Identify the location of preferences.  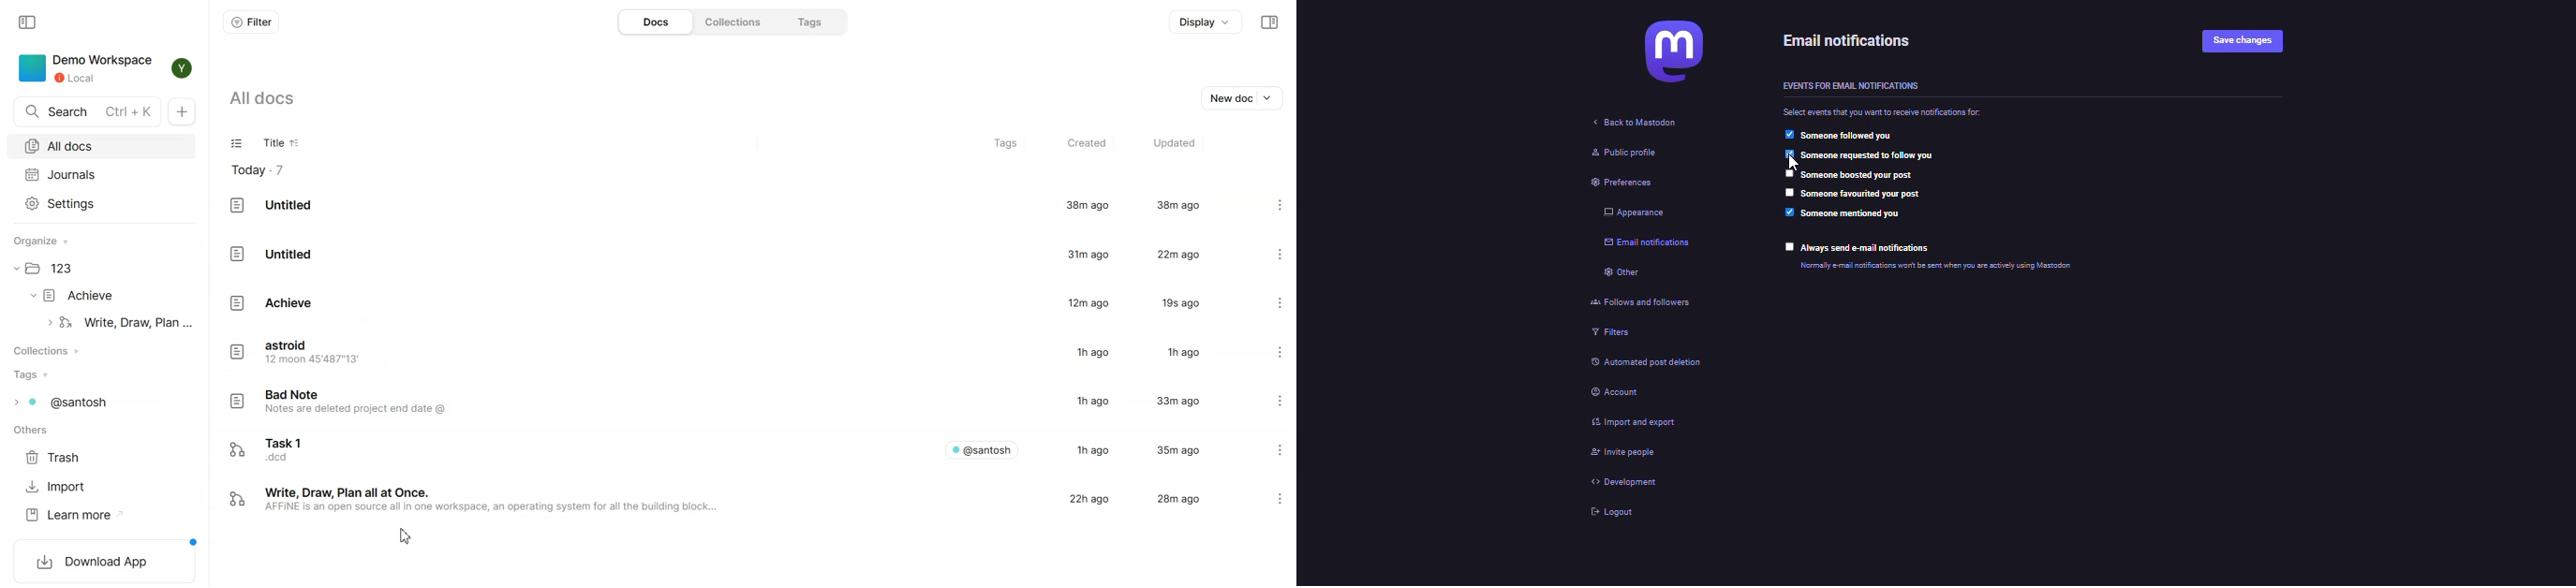
(1607, 183).